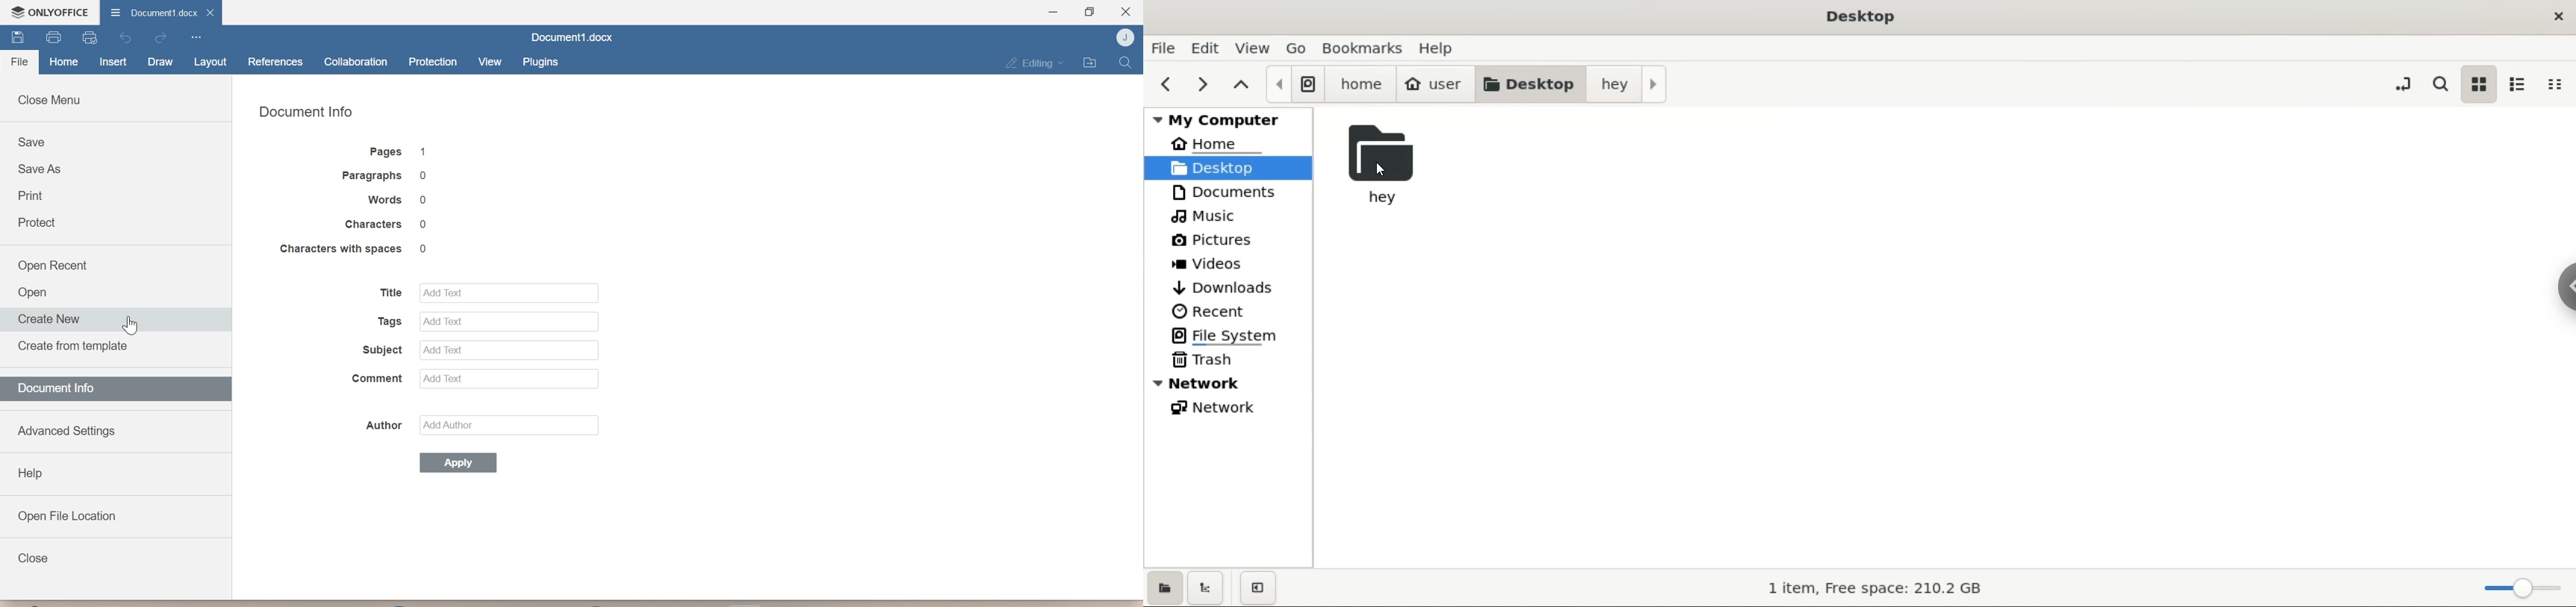  What do you see at coordinates (511, 378) in the screenshot?
I see `Add text` at bounding box center [511, 378].